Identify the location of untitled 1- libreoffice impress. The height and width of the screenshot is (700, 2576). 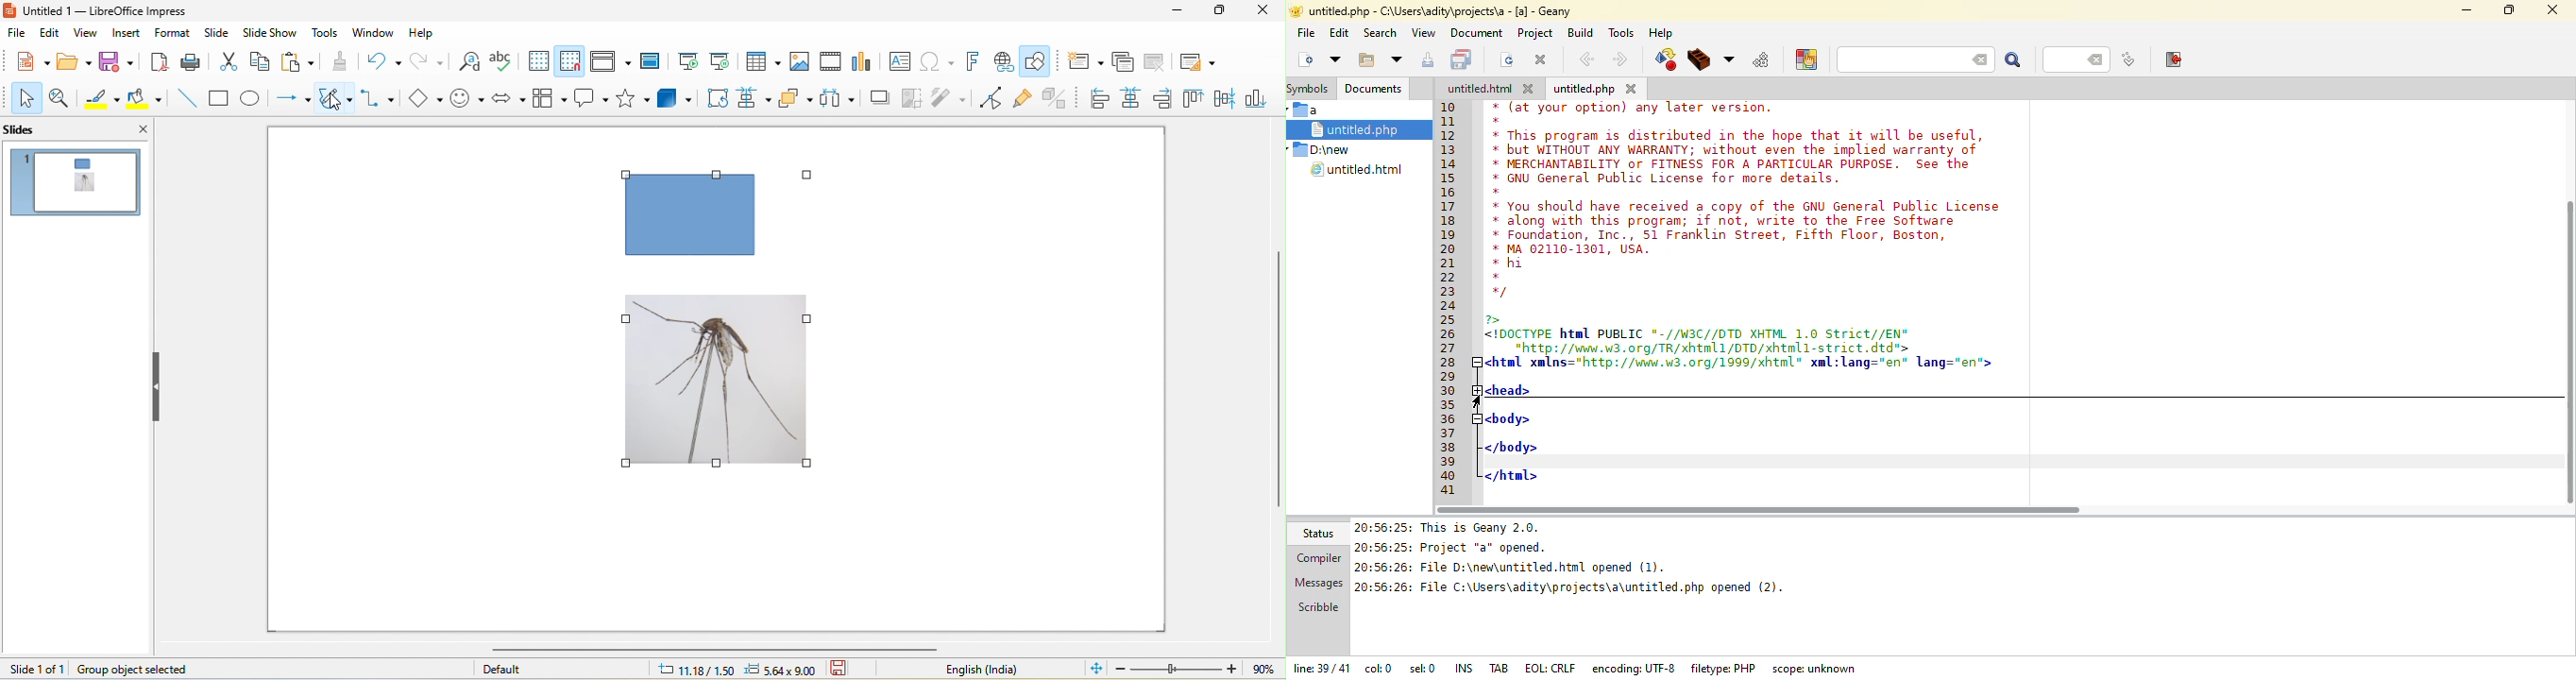
(119, 12).